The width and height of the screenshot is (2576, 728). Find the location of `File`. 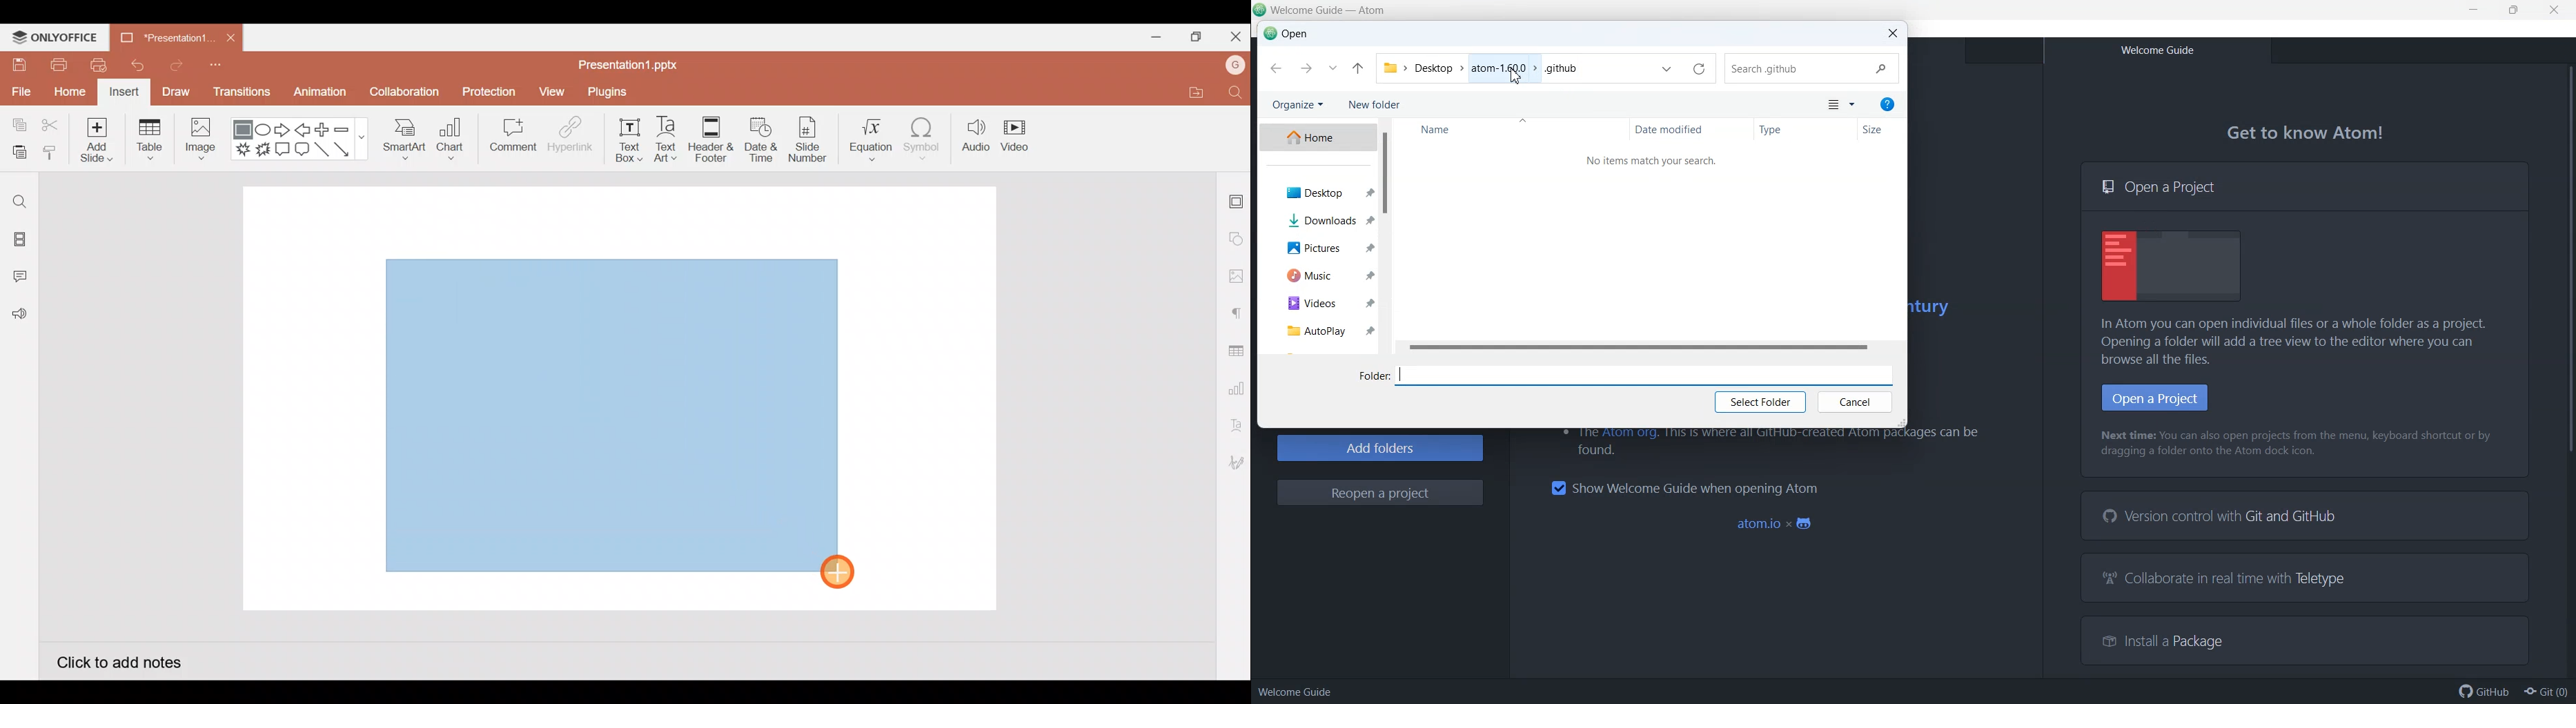

File is located at coordinates (20, 89).